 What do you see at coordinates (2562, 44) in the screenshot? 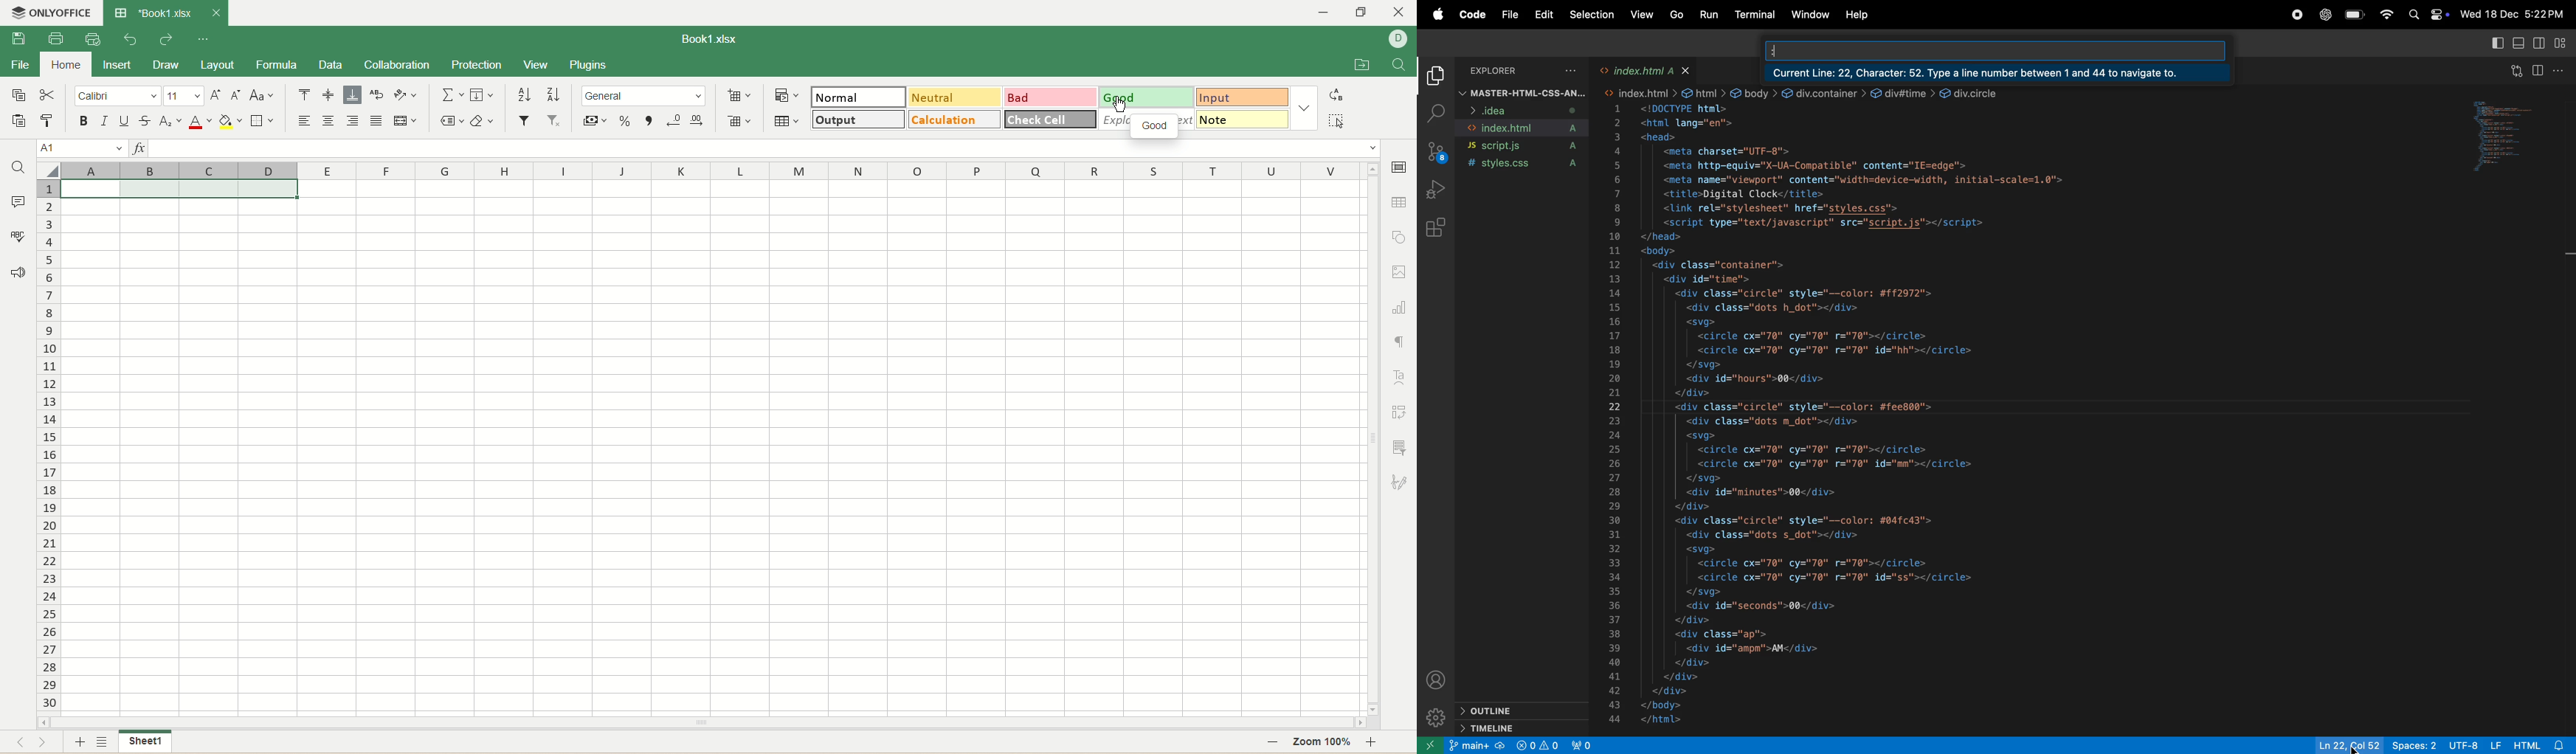
I see `customize layout` at bounding box center [2562, 44].